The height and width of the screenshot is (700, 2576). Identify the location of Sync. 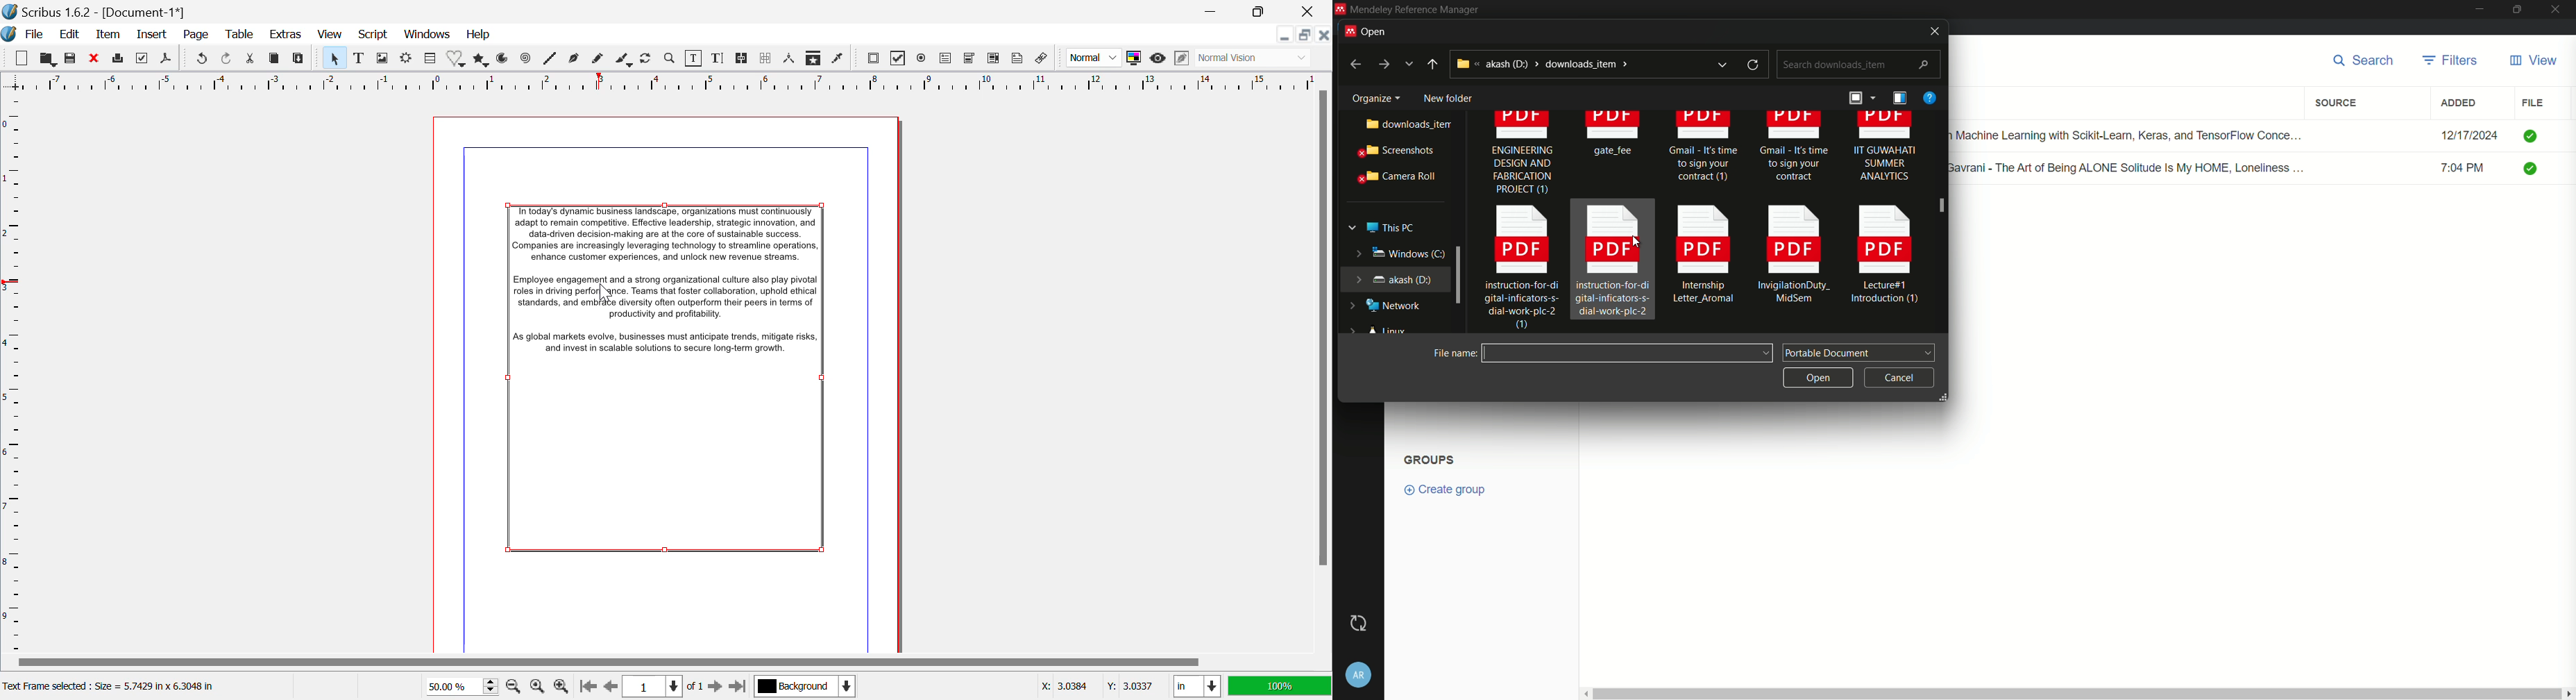
(1358, 623).